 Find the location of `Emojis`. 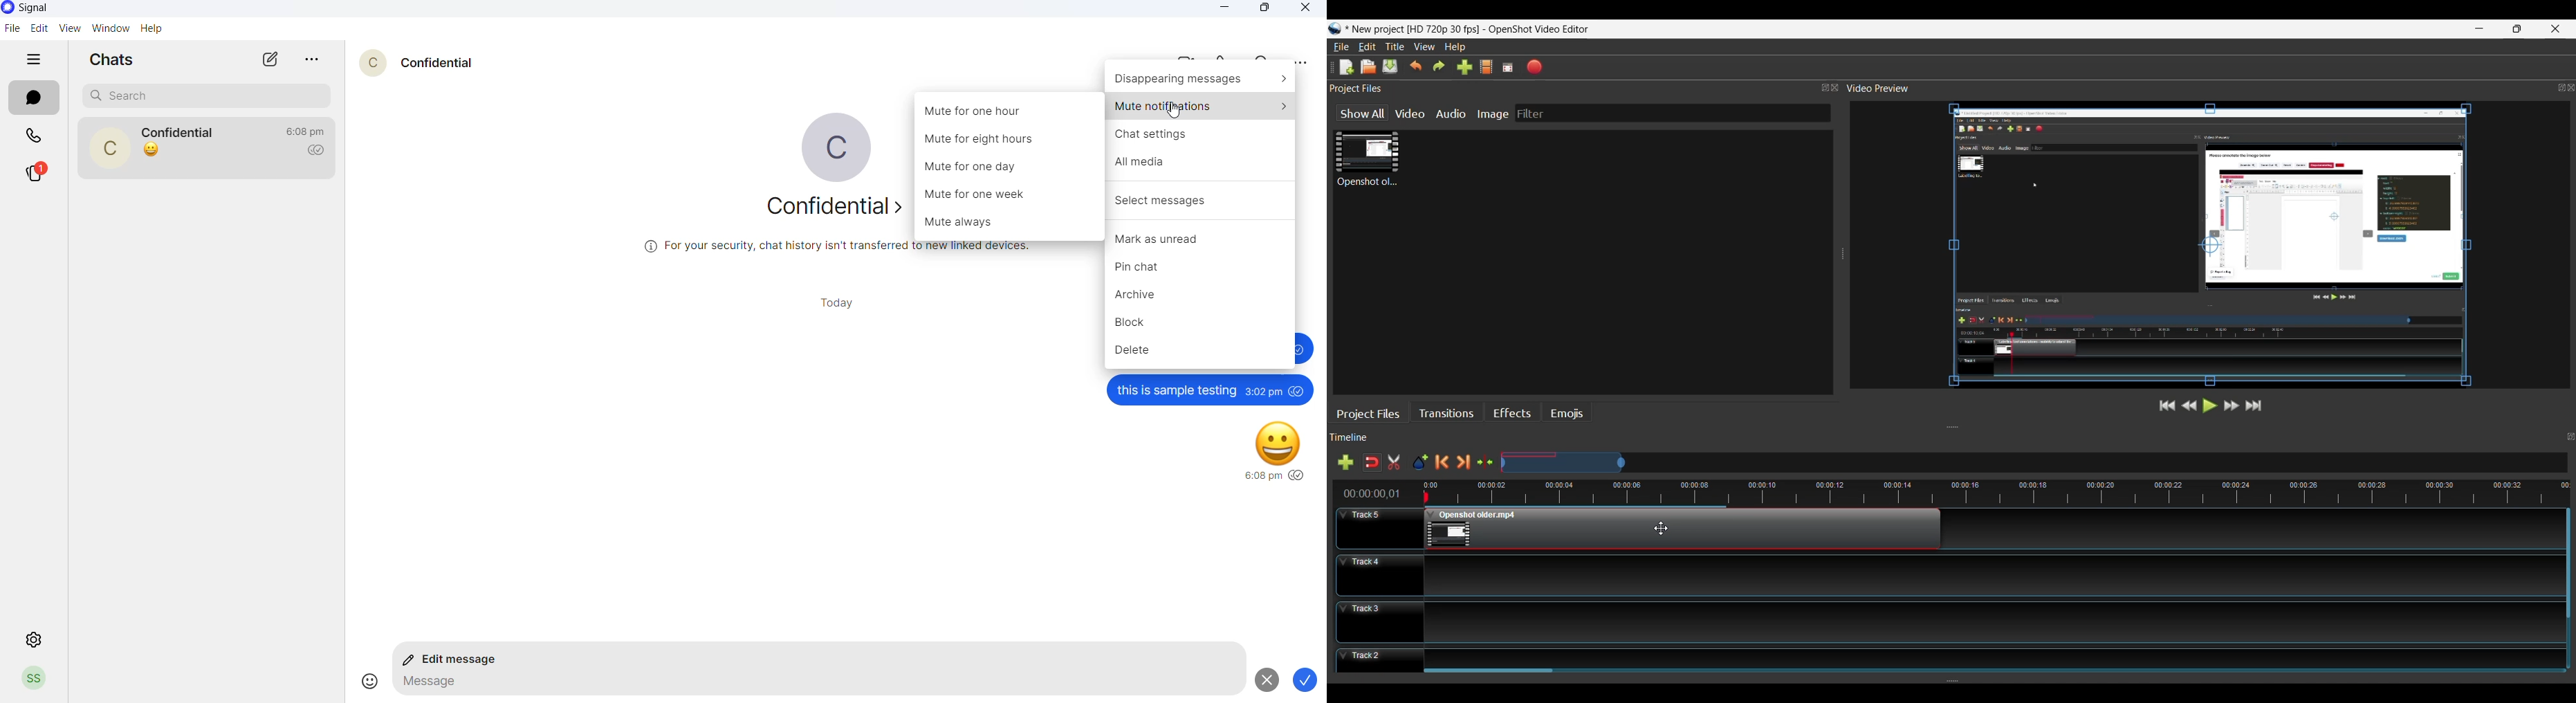

Emojis is located at coordinates (1568, 415).